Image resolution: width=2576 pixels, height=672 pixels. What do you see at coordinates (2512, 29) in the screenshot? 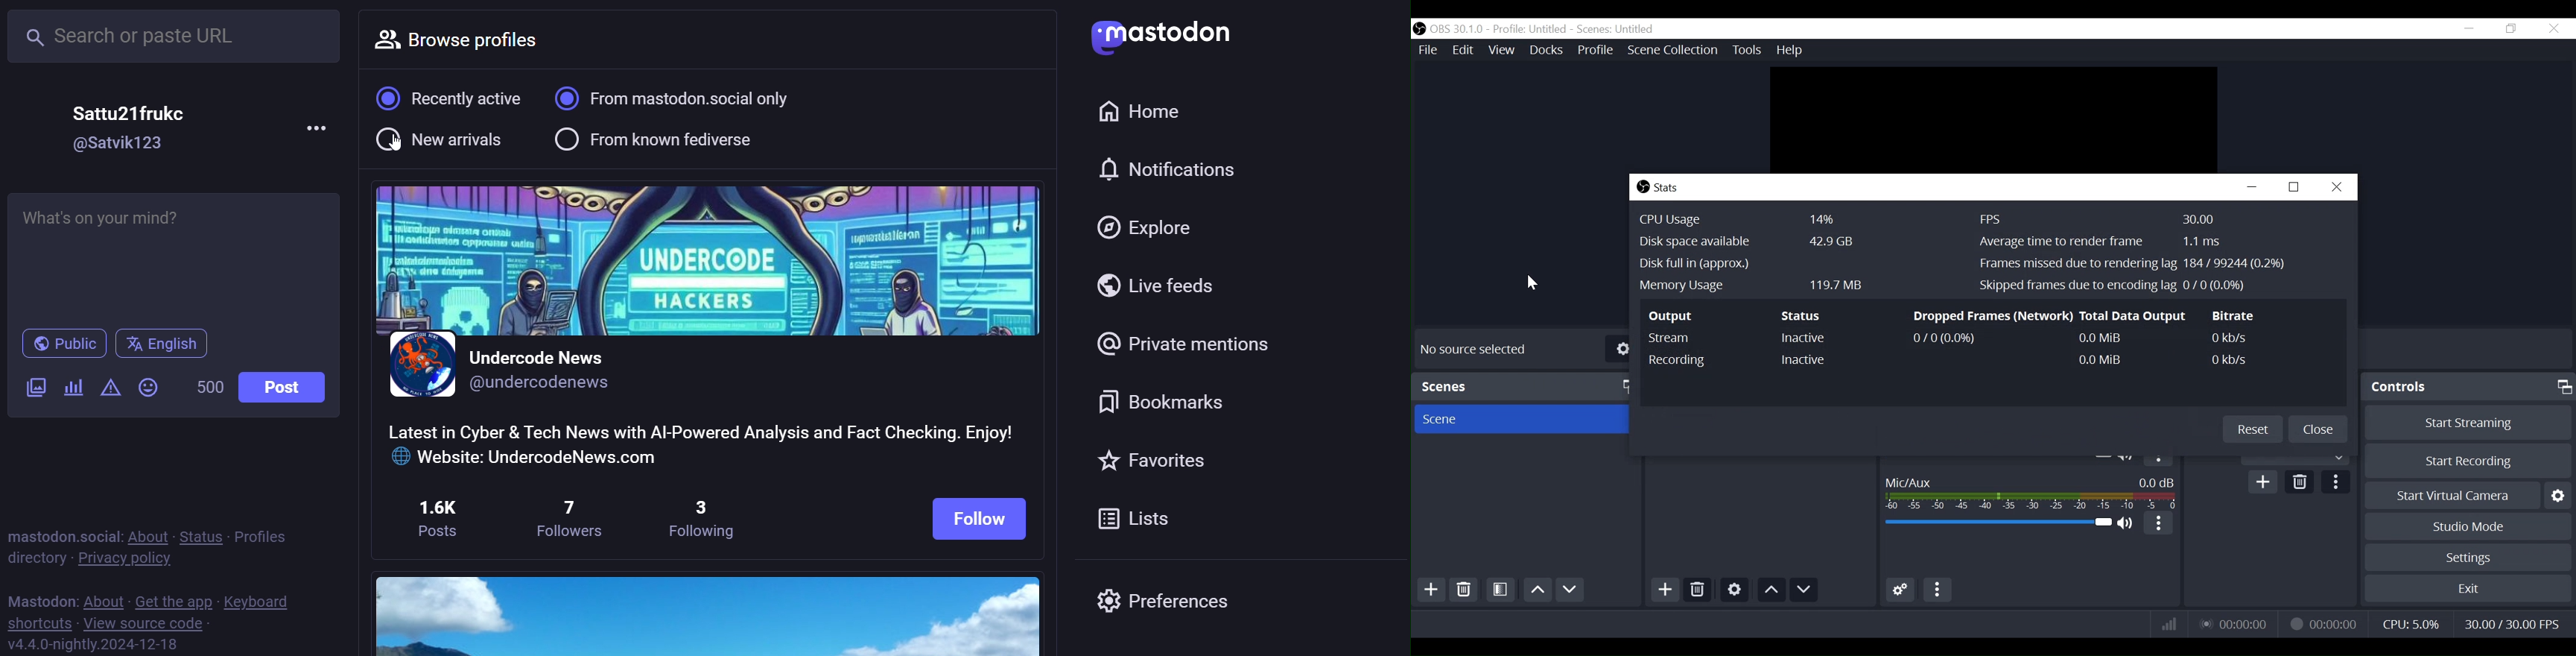
I see `Restore` at bounding box center [2512, 29].